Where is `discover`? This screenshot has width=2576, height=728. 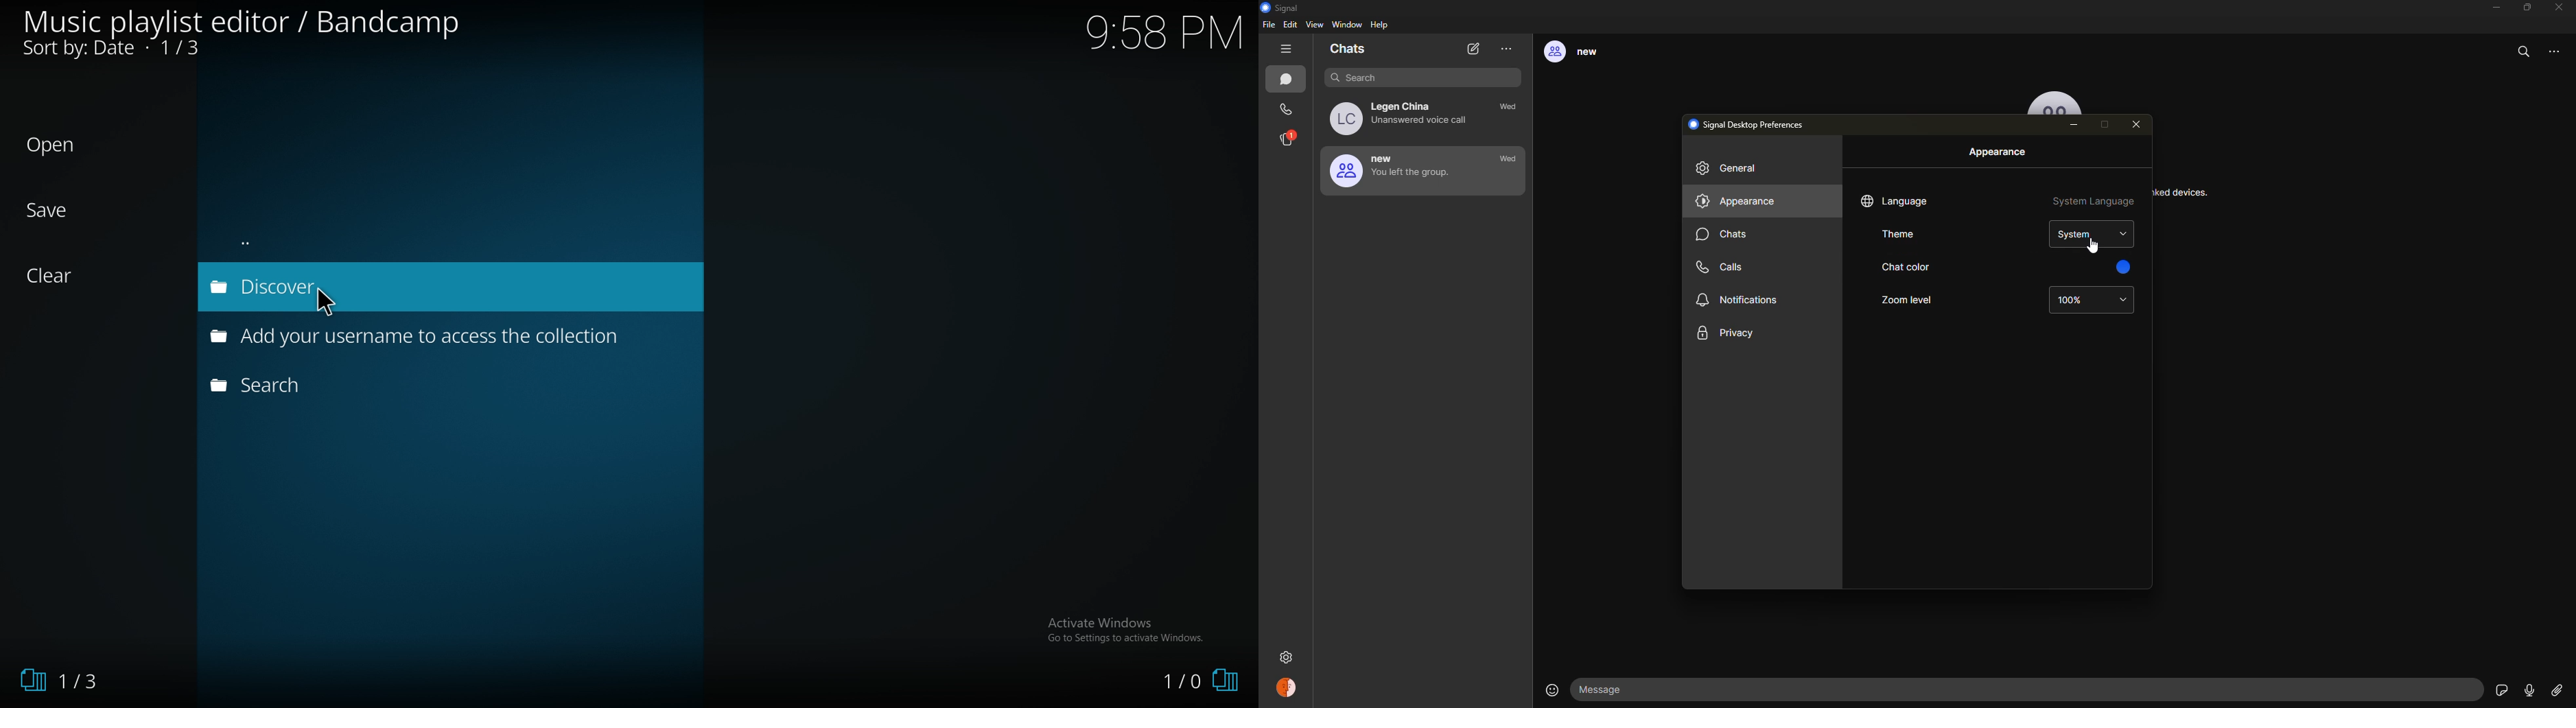
discover is located at coordinates (344, 288).